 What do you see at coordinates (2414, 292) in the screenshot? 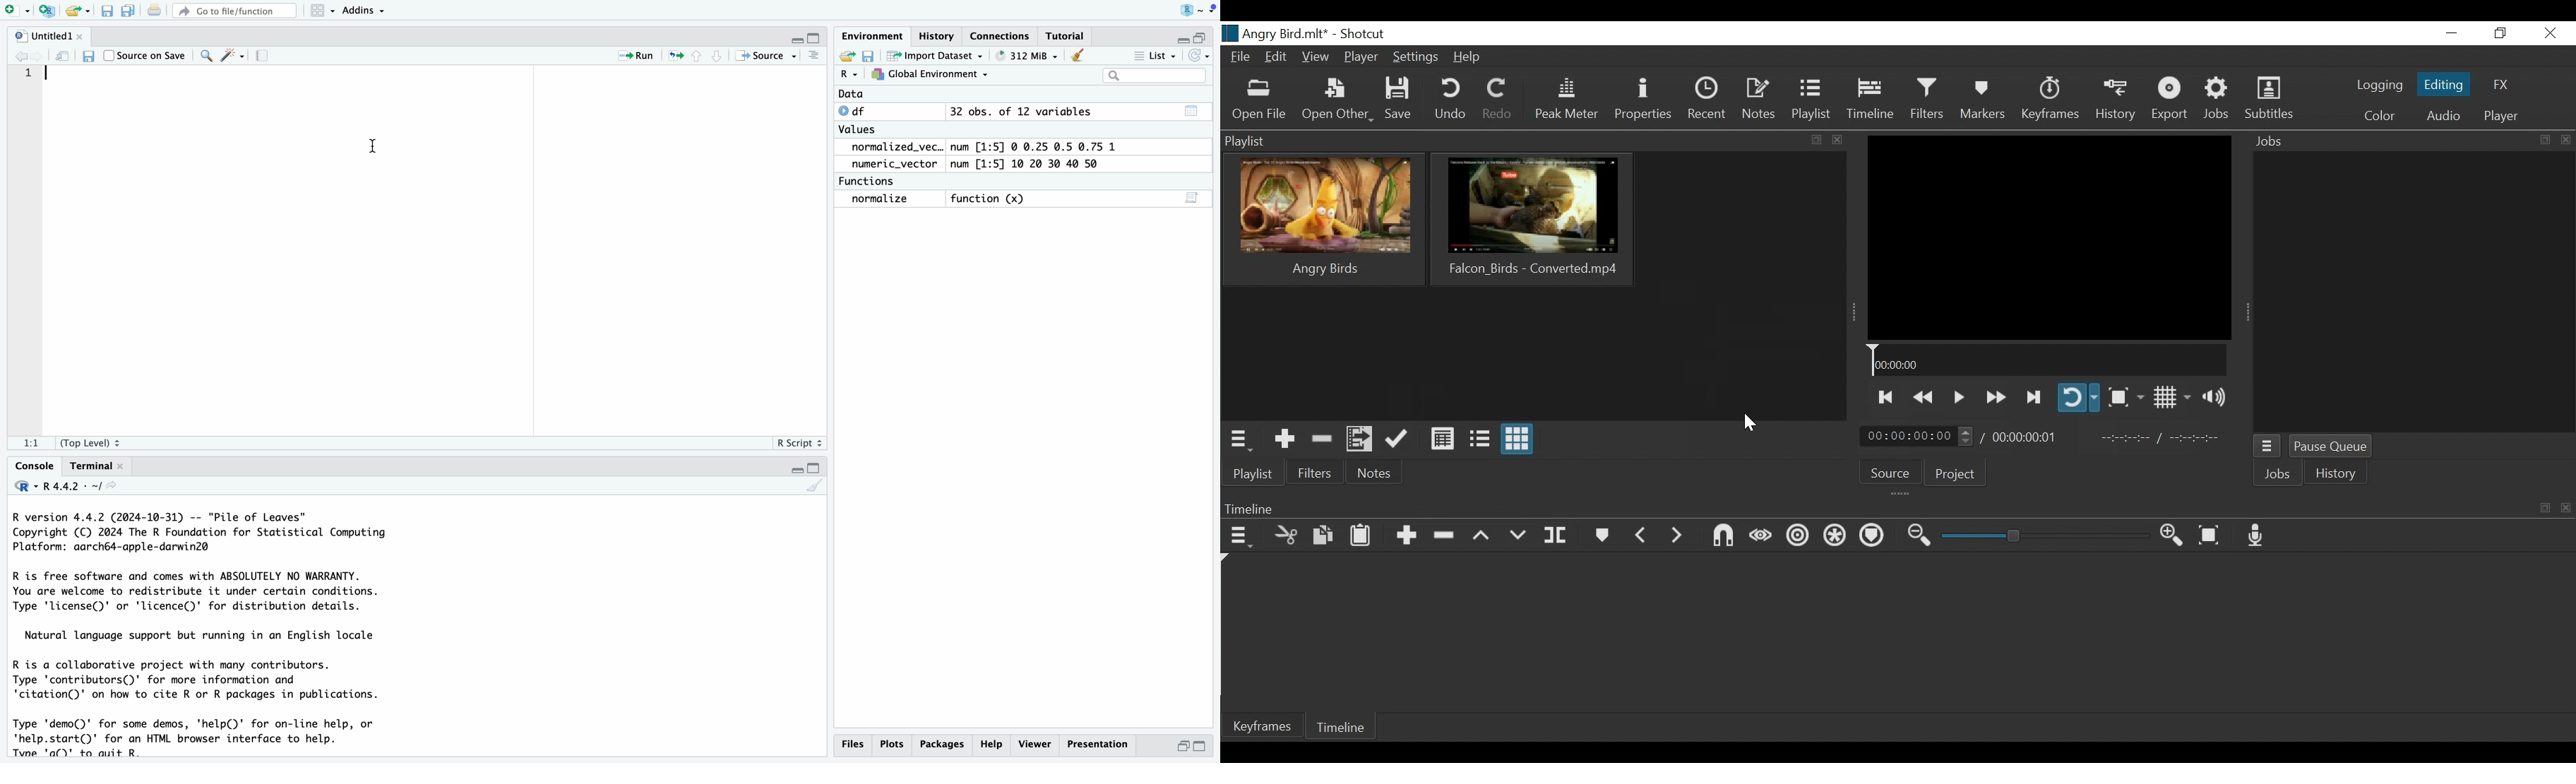
I see `Jobs Panel` at bounding box center [2414, 292].